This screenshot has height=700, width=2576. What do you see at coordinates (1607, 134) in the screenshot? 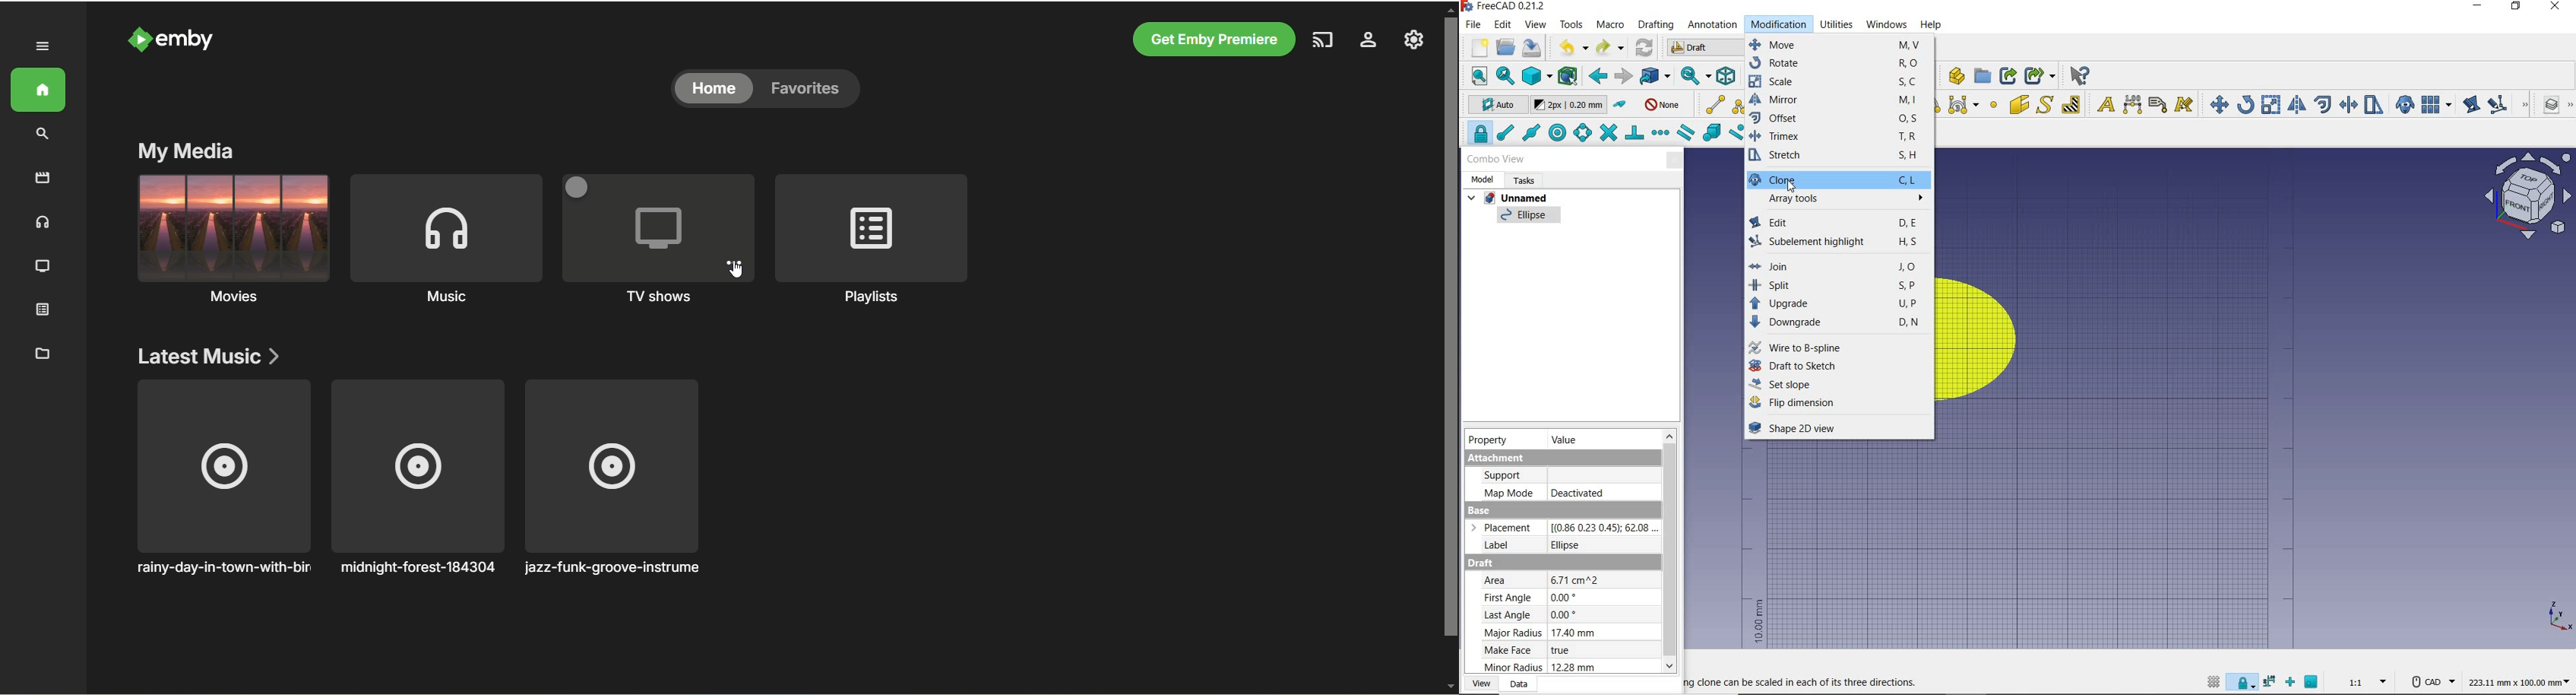
I see `snap intersection` at bounding box center [1607, 134].